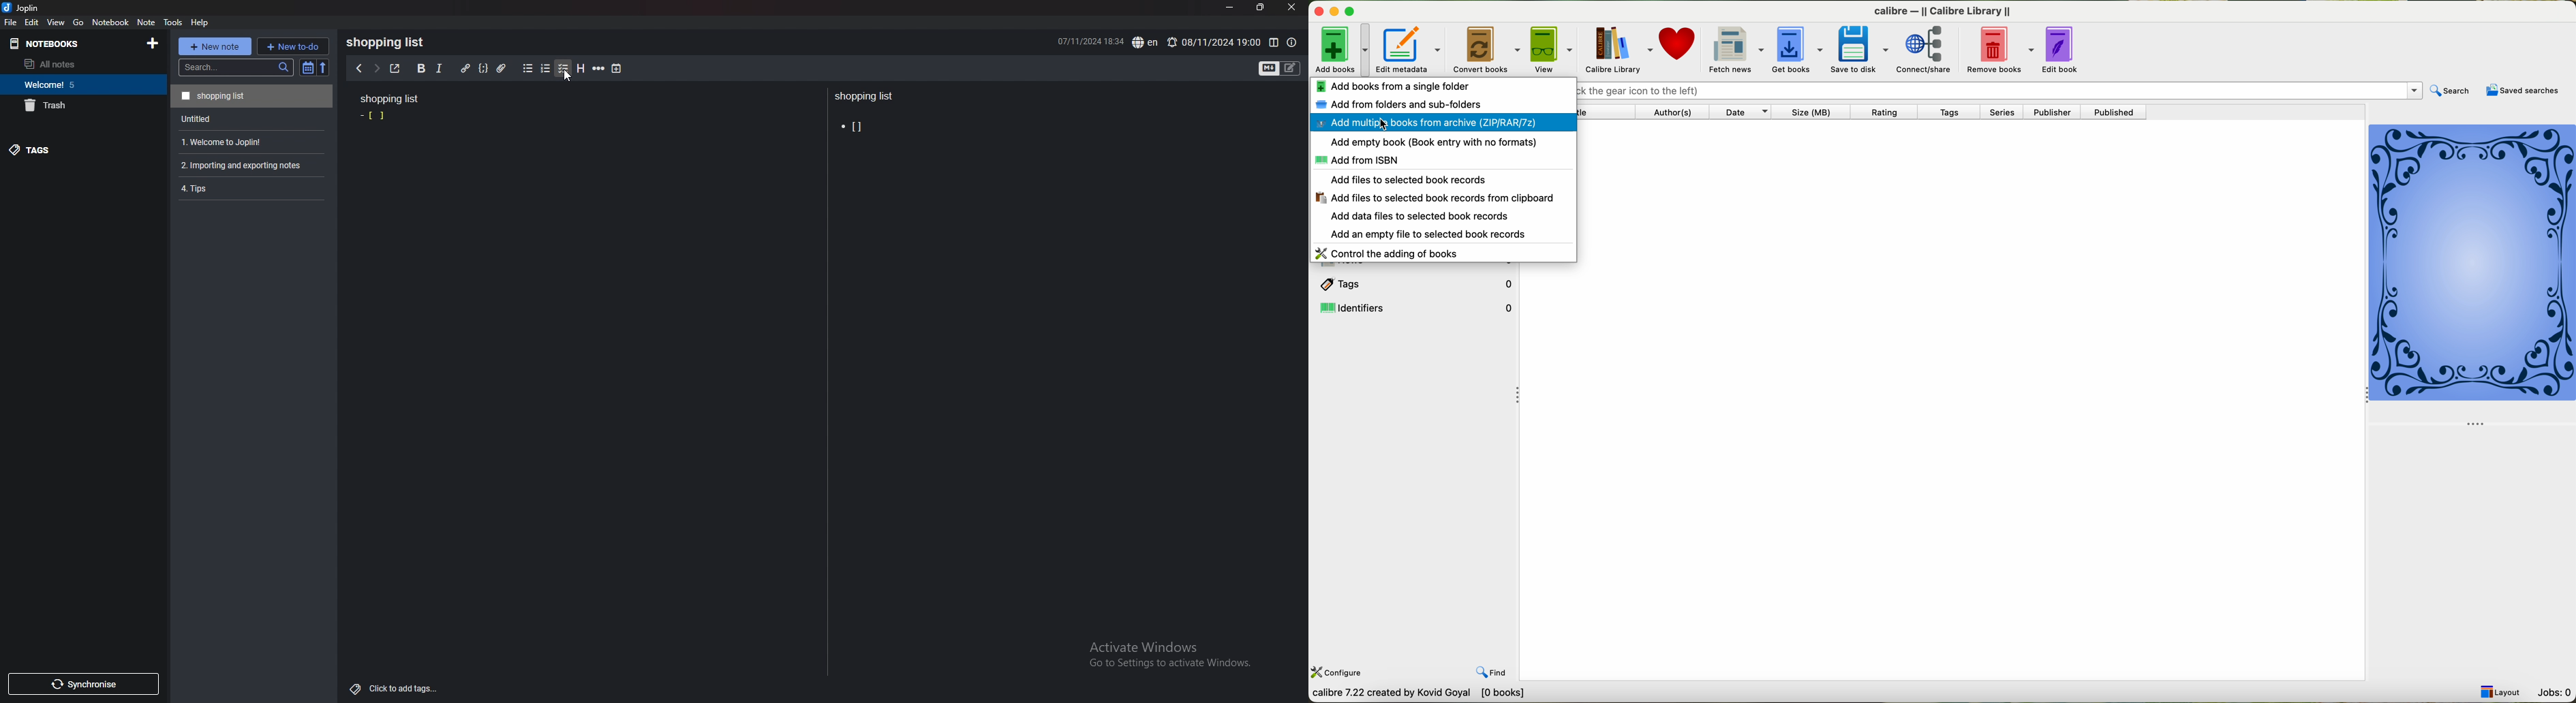 The image size is (2576, 728). I want to click on add multiple book from archive, so click(1440, 124).